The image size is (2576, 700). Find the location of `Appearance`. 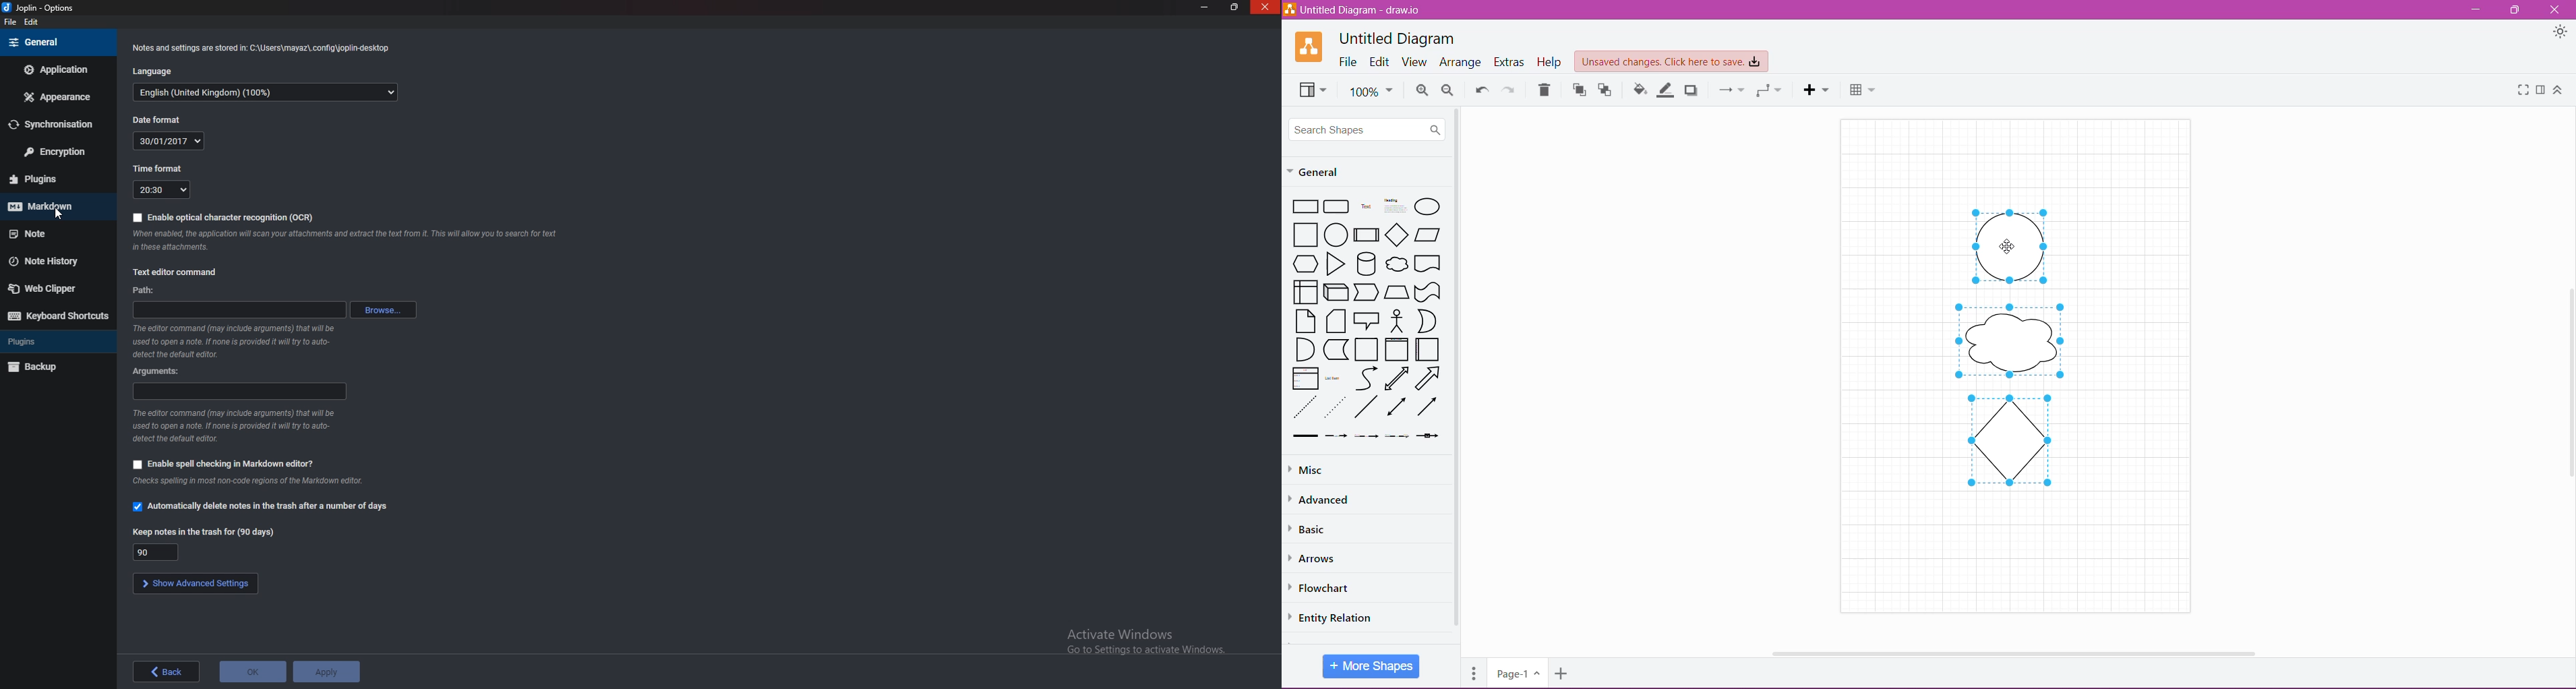

Appearance is located at coordinates (2560, 34).